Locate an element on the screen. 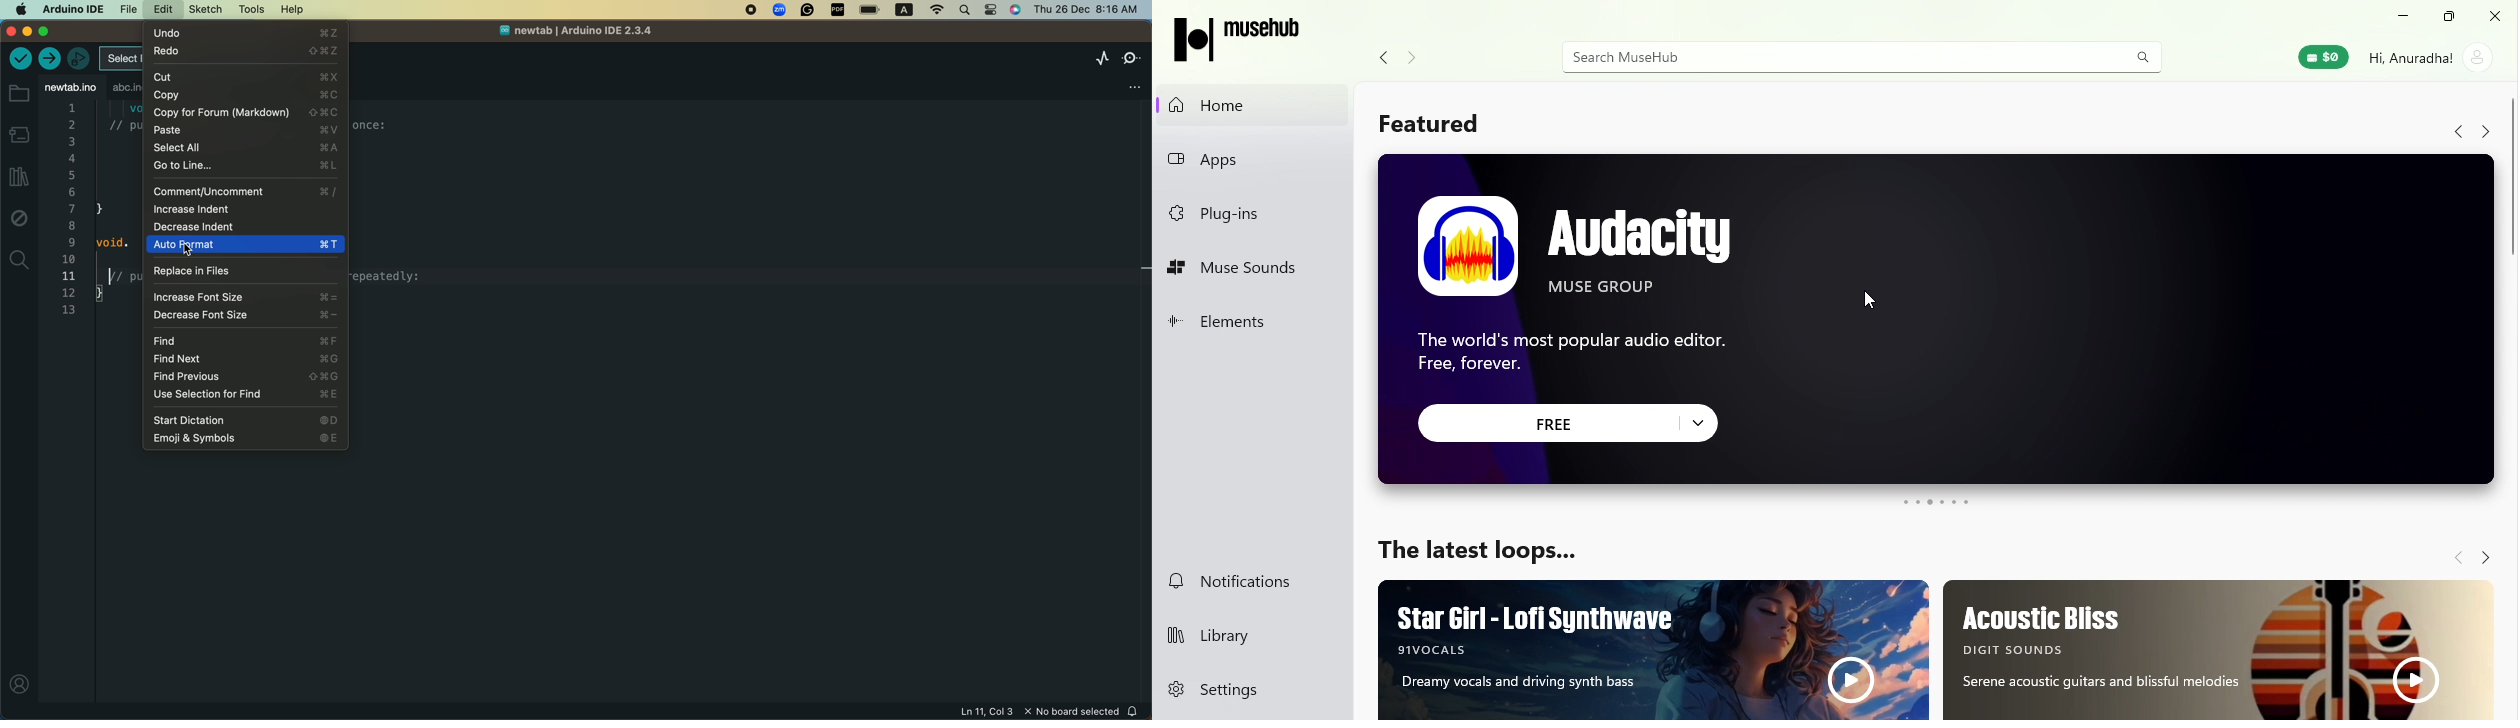 The image size is (2520, 728). Maximize is located at coordinates (2447, 17).